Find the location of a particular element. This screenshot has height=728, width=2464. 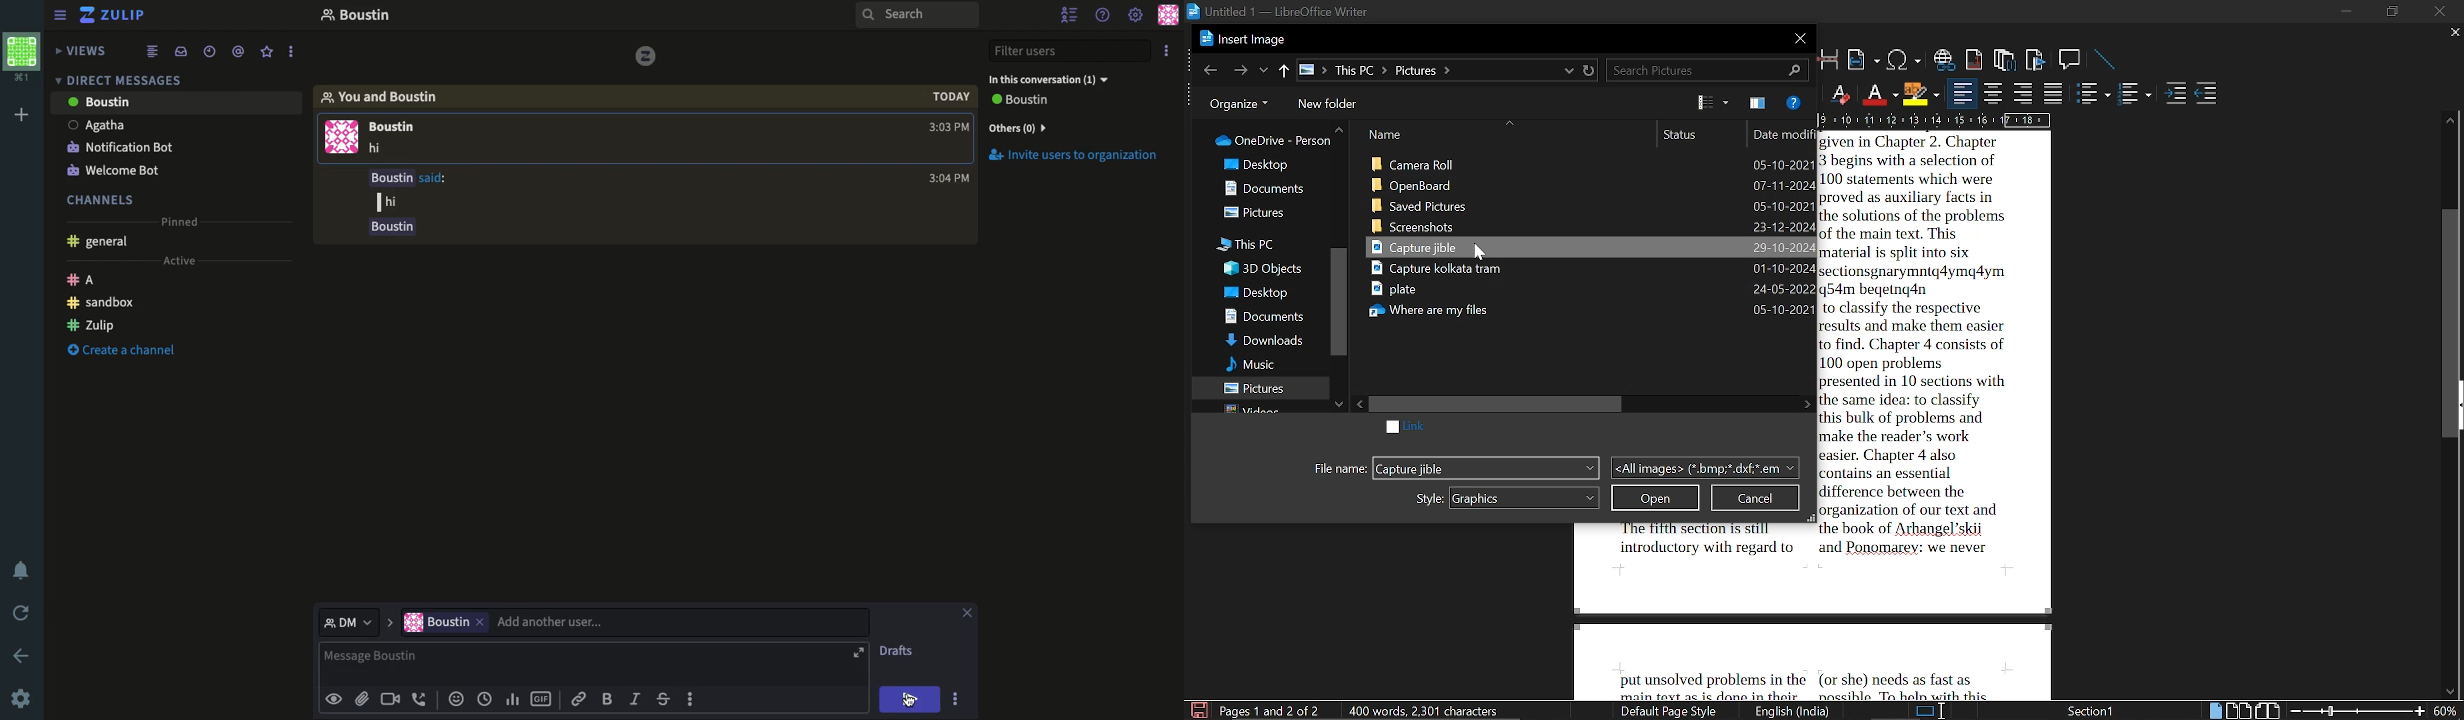

maximize is located at coordinates (861, 651).